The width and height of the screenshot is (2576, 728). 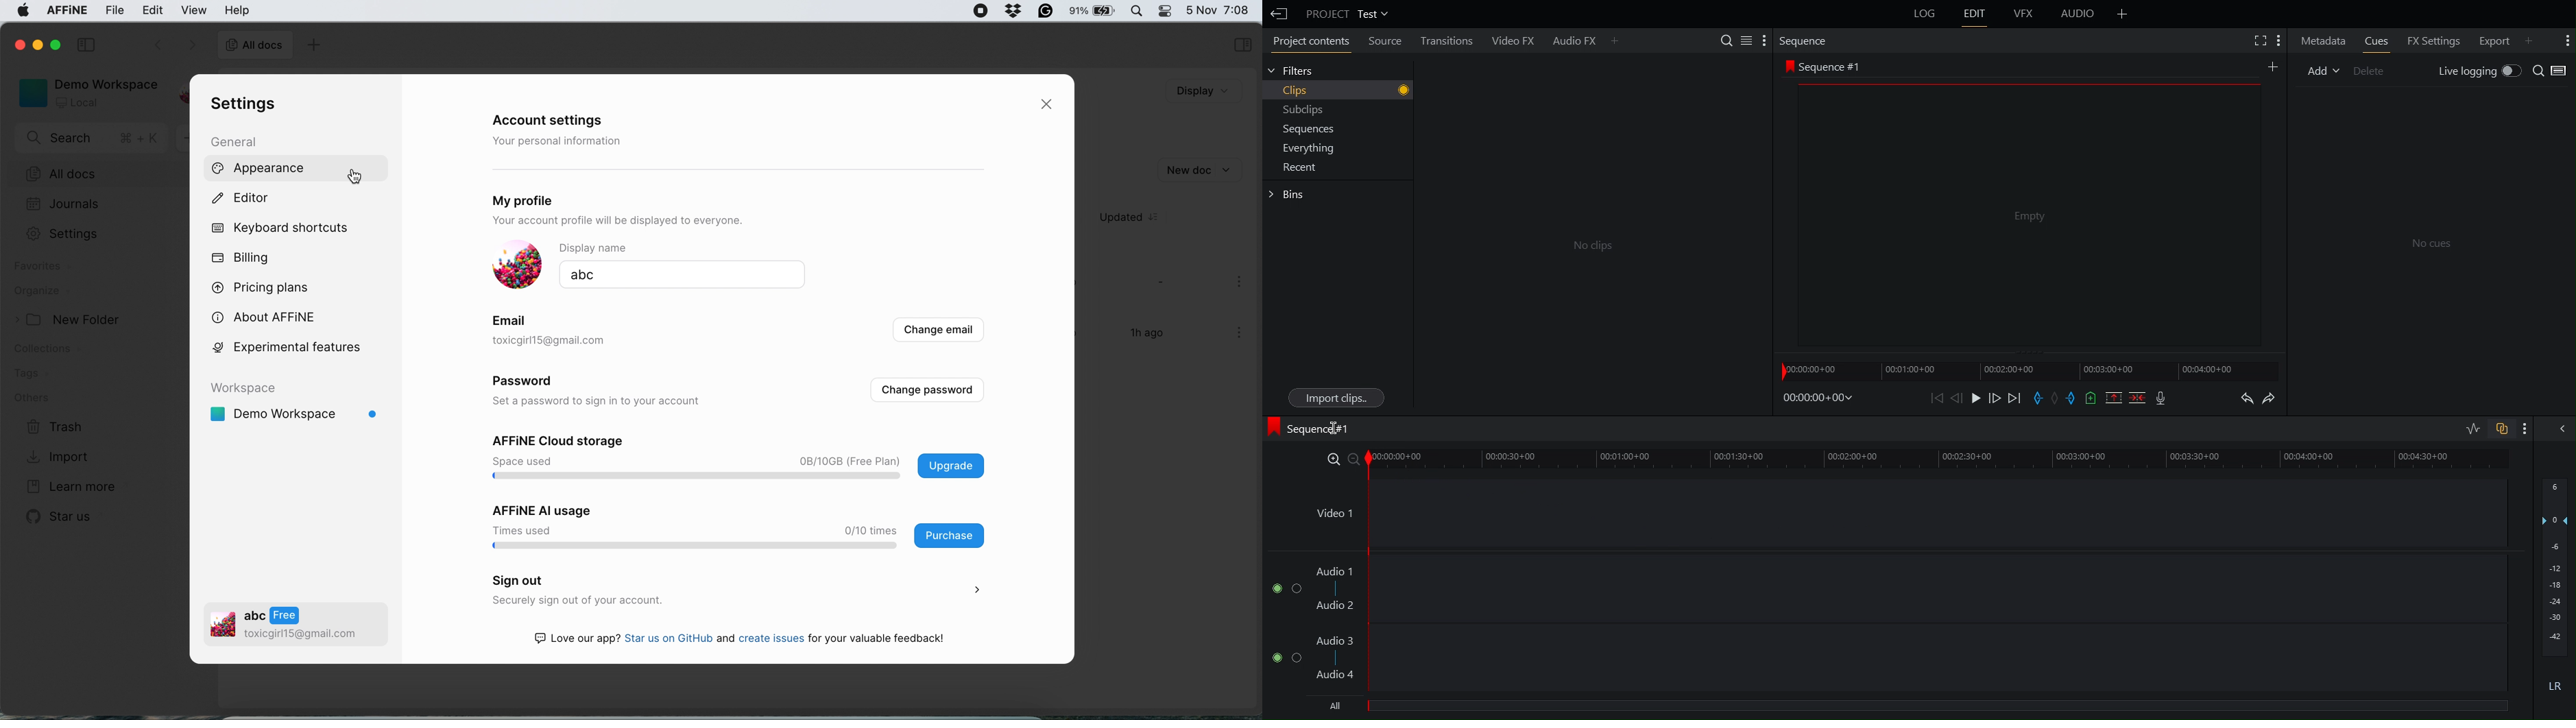 I want to click on 1h ago, so click(x=1148, y=332).